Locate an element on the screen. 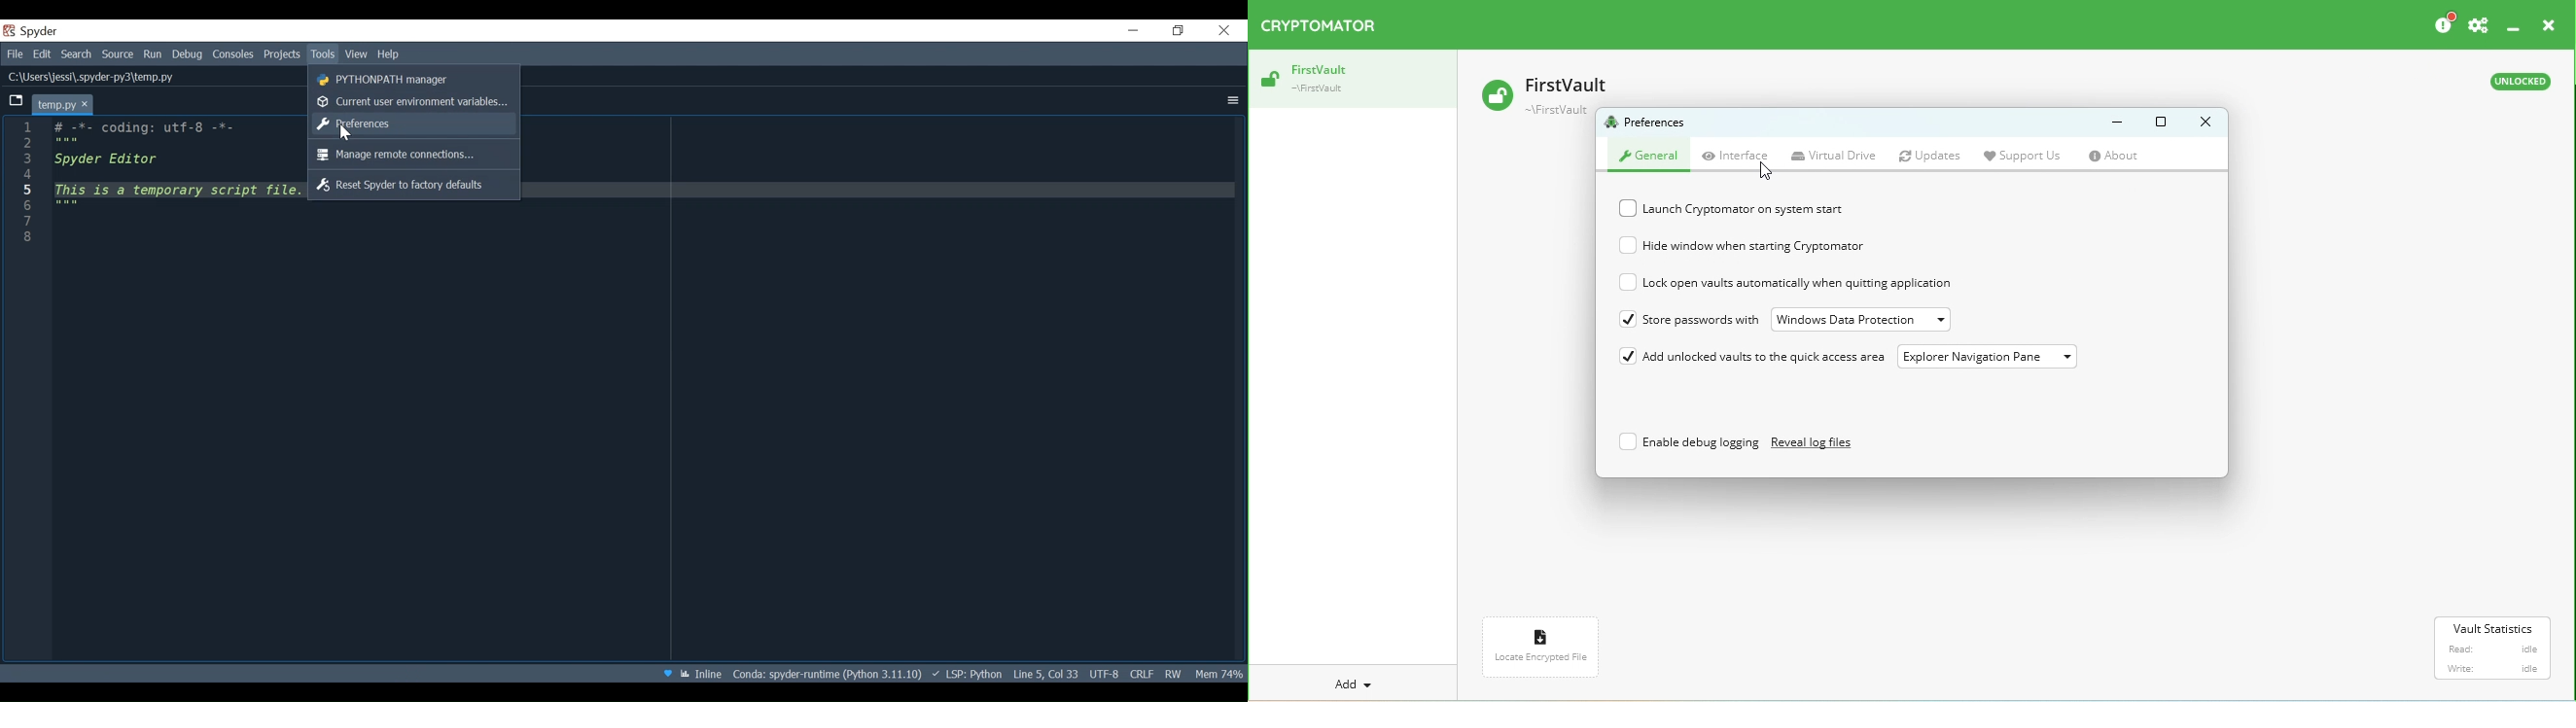 This screenshot has height=728, width=2576. PYTHONPATH Manager is located at coordinates (413, 78).